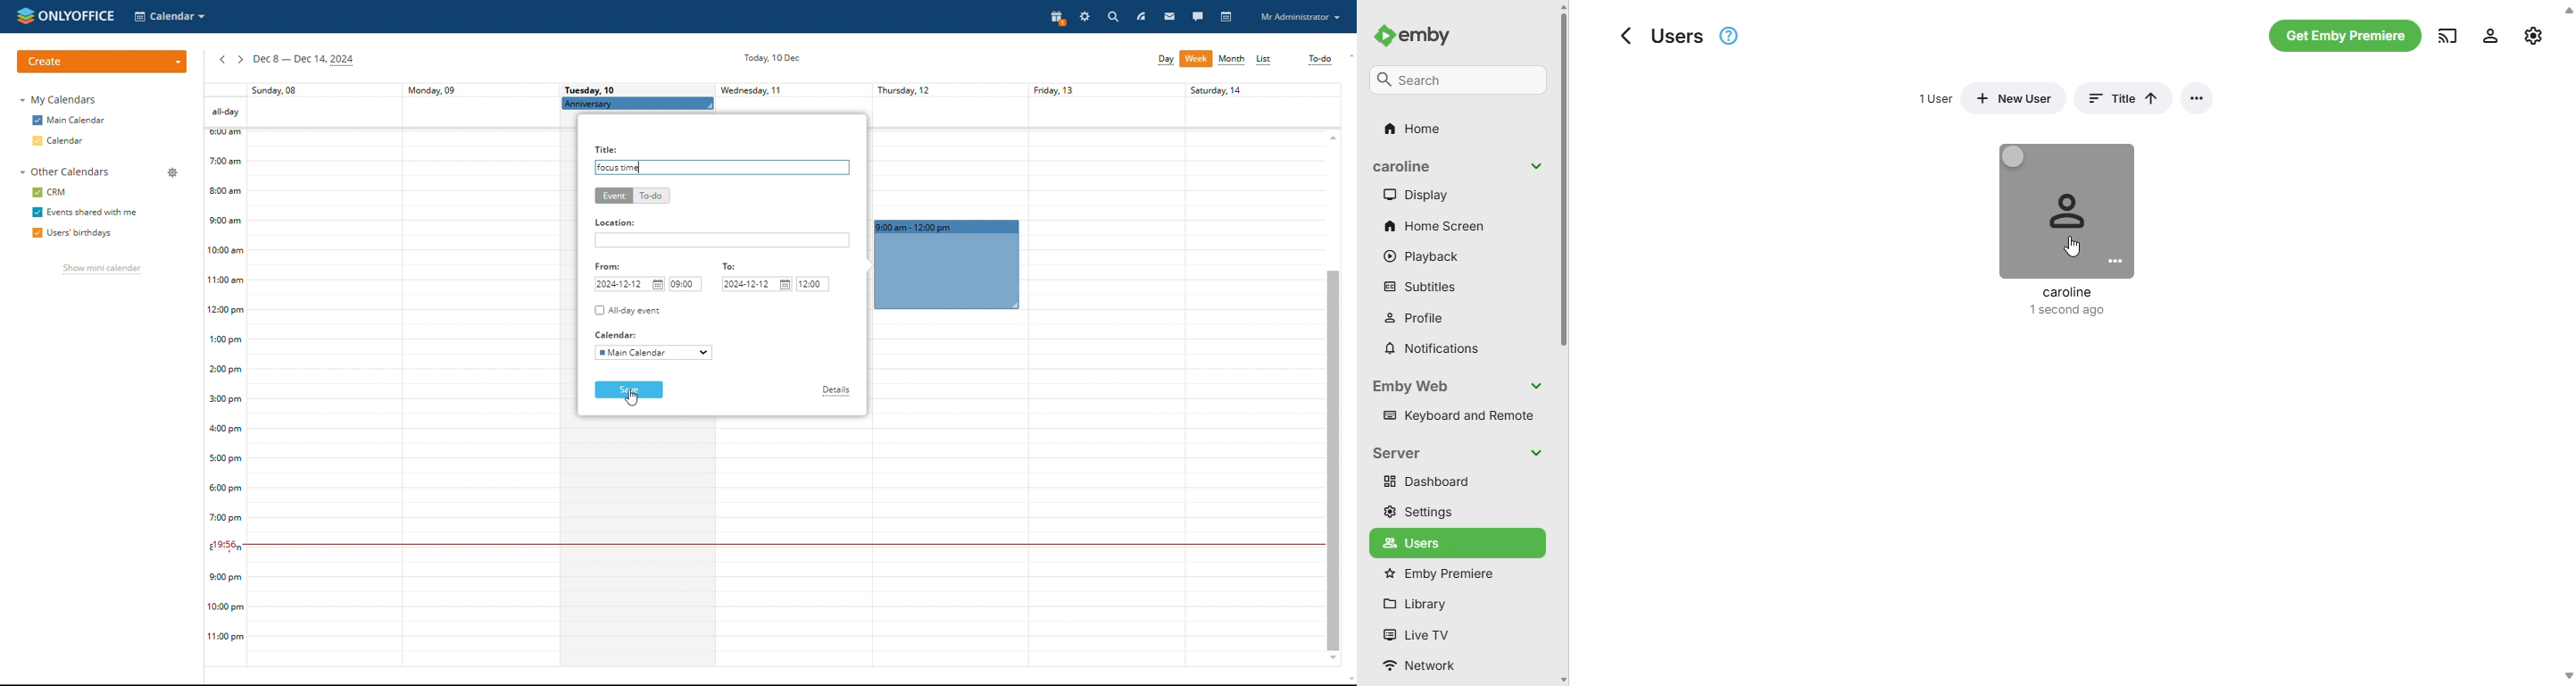  Describe the element at coordinates (63, 172) in the screenshot. I see `other calendars` at that location.